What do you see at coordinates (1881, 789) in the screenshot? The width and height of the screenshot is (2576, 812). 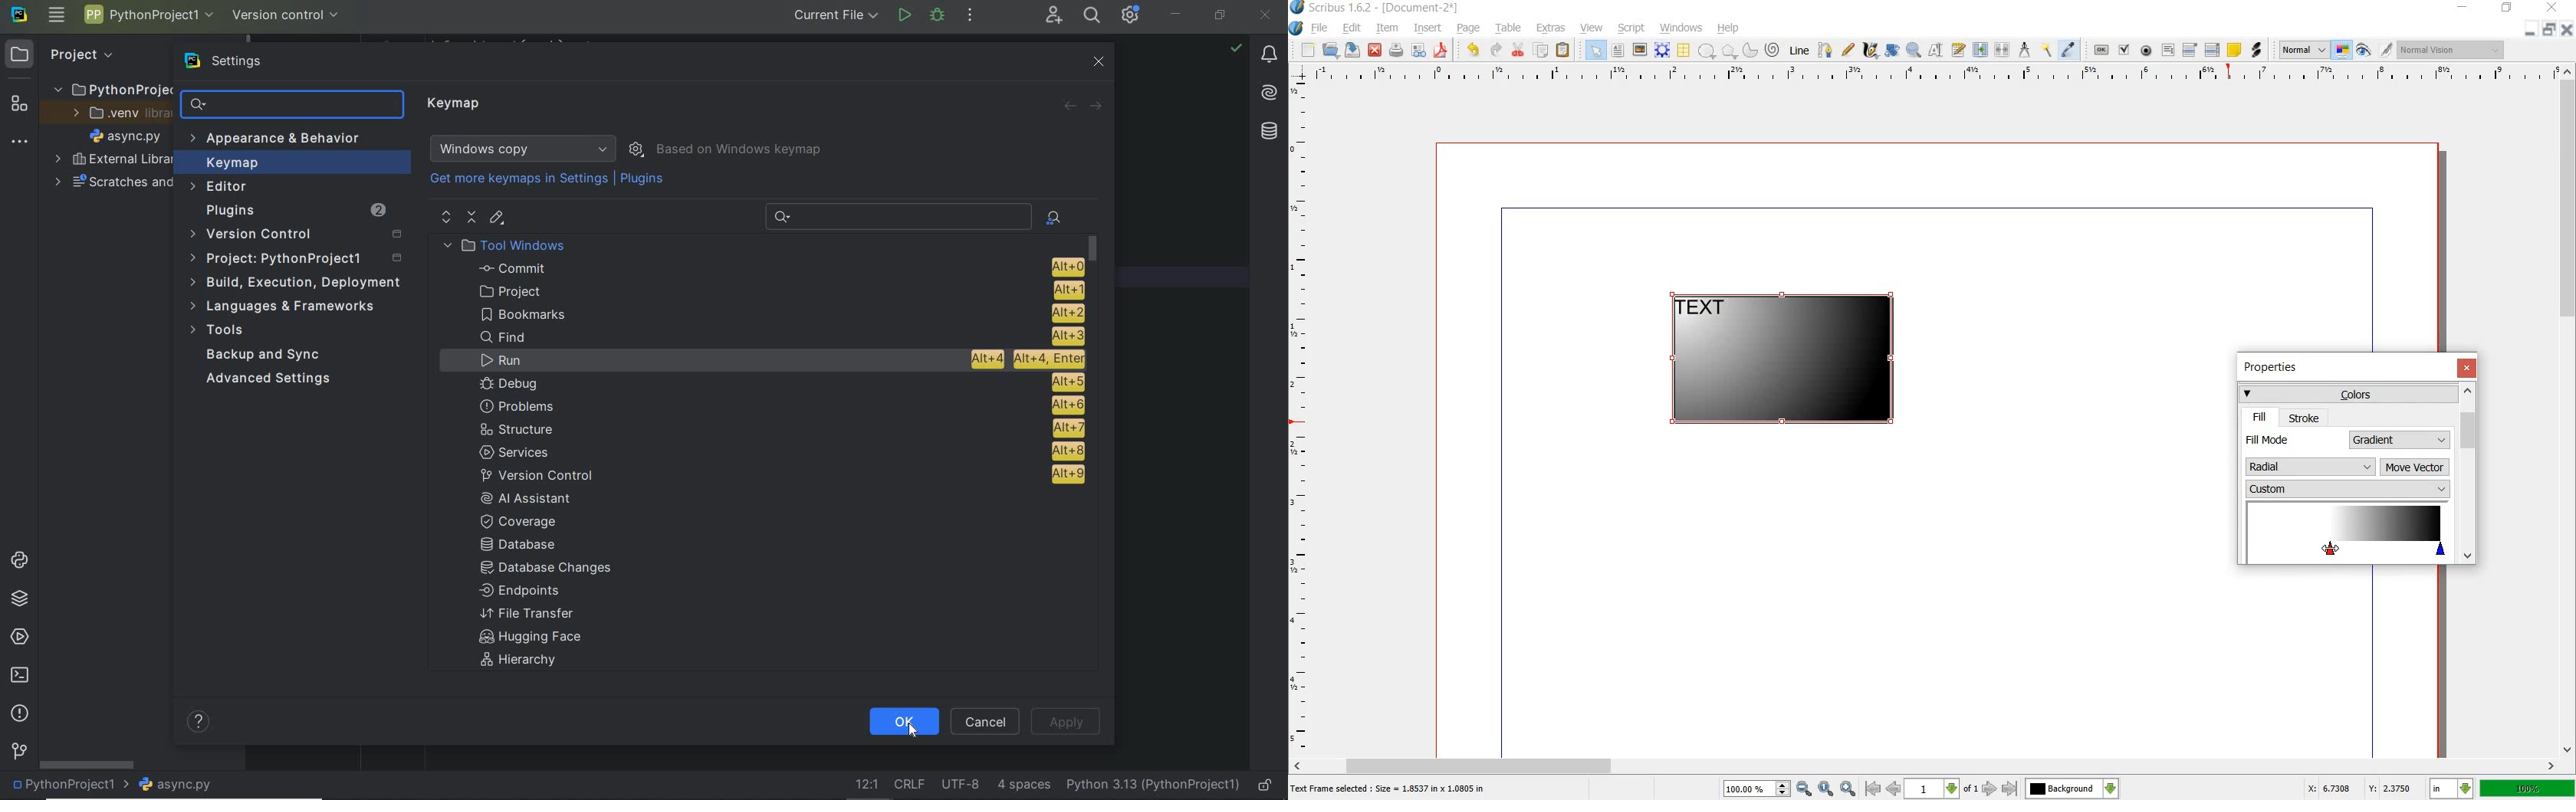 I see `go to previous or first page` at bounding box center [1881, 789].